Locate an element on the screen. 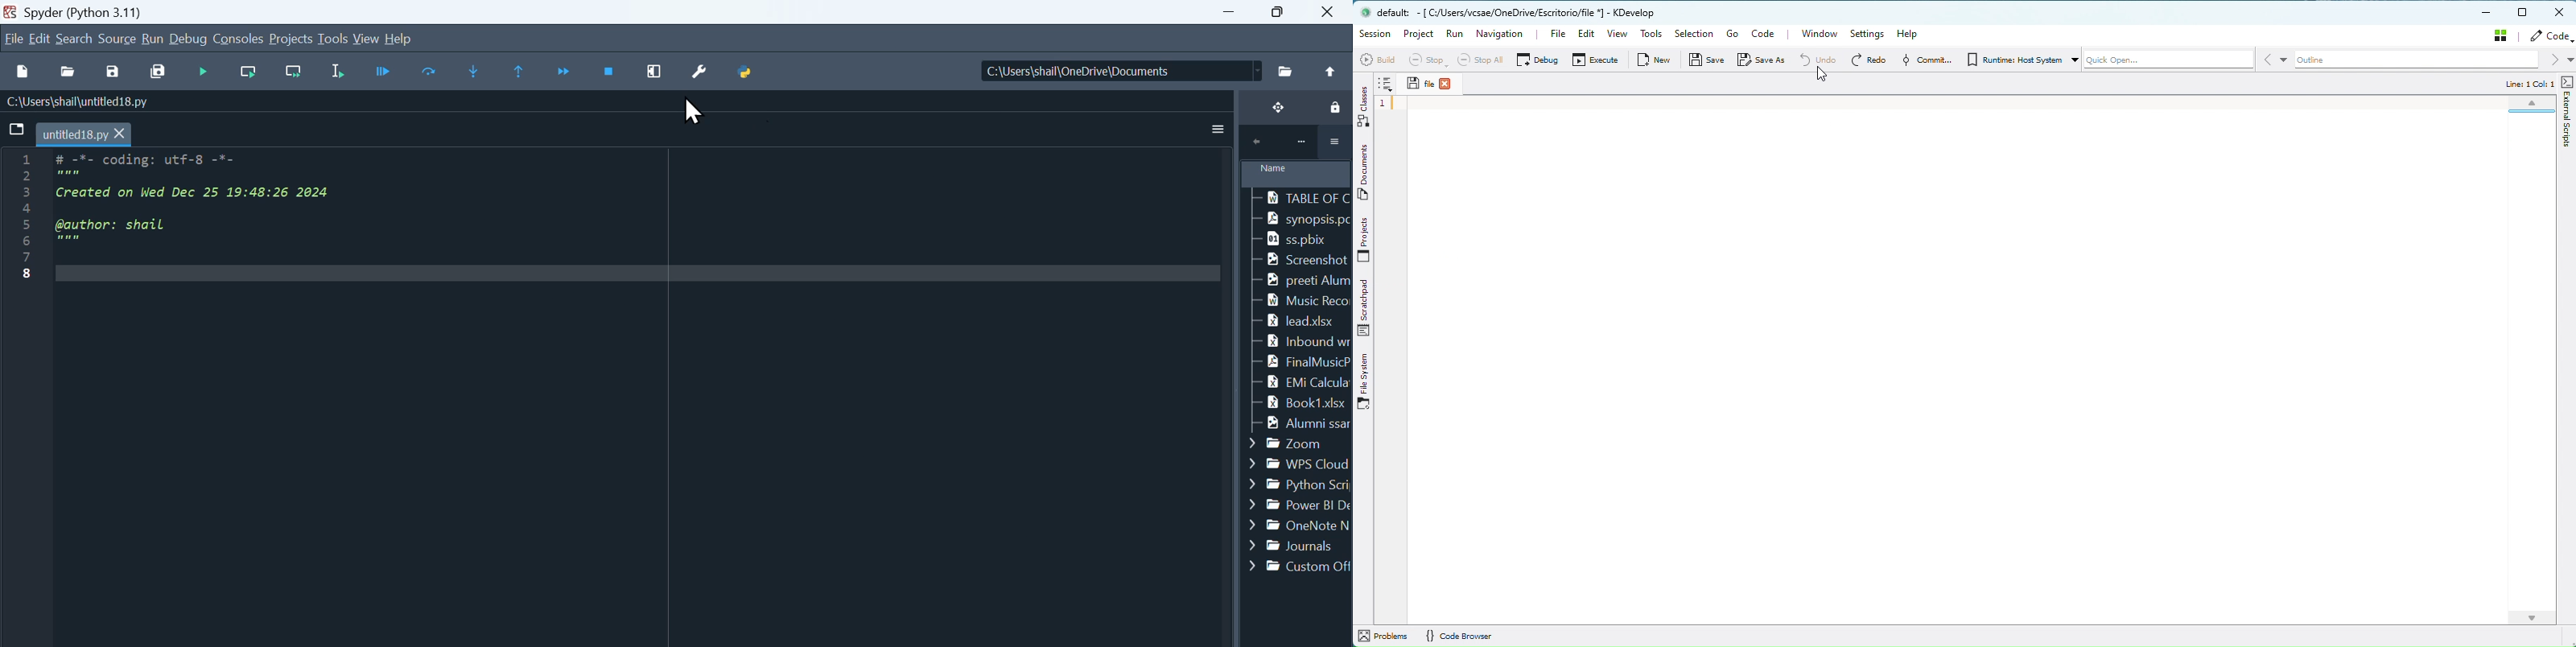 The height and width of the screenshot is (672, 2576). FinalMusic.. is located at coordinates (1301, 362).